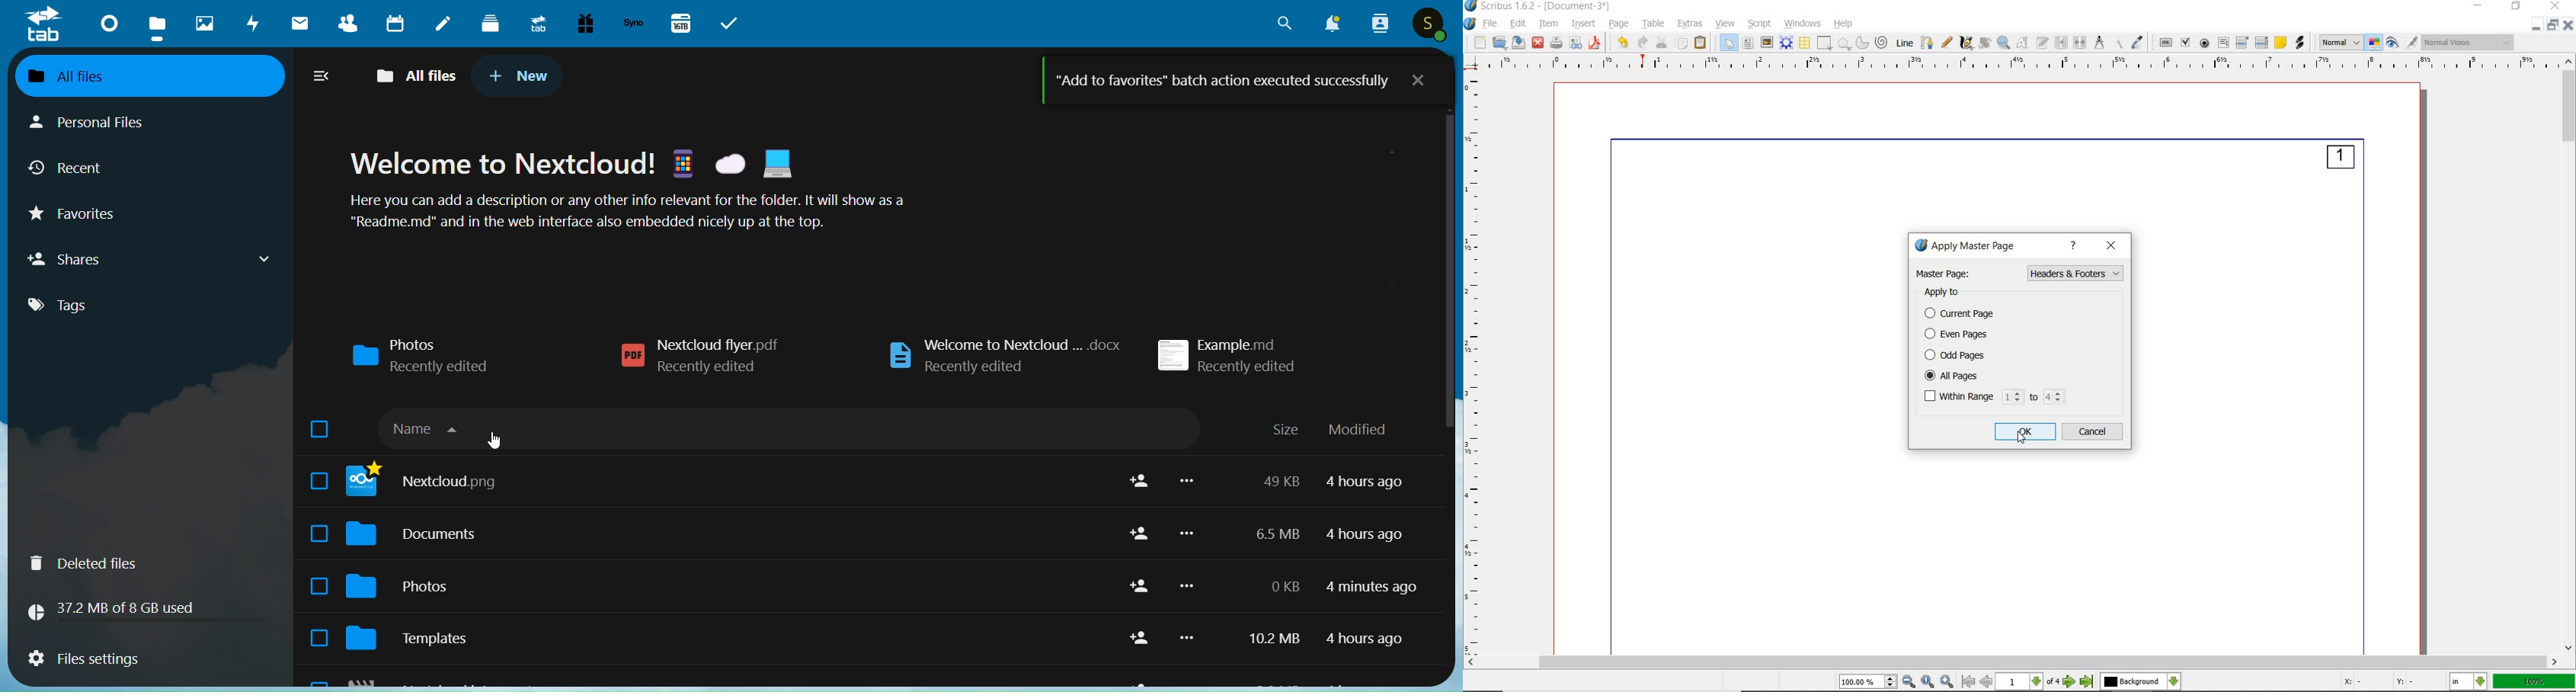 This screenshot has width=2576, height=700. Describe the element at coordinates (105, 24) in the screenshot. I see `dashboard` at that location.